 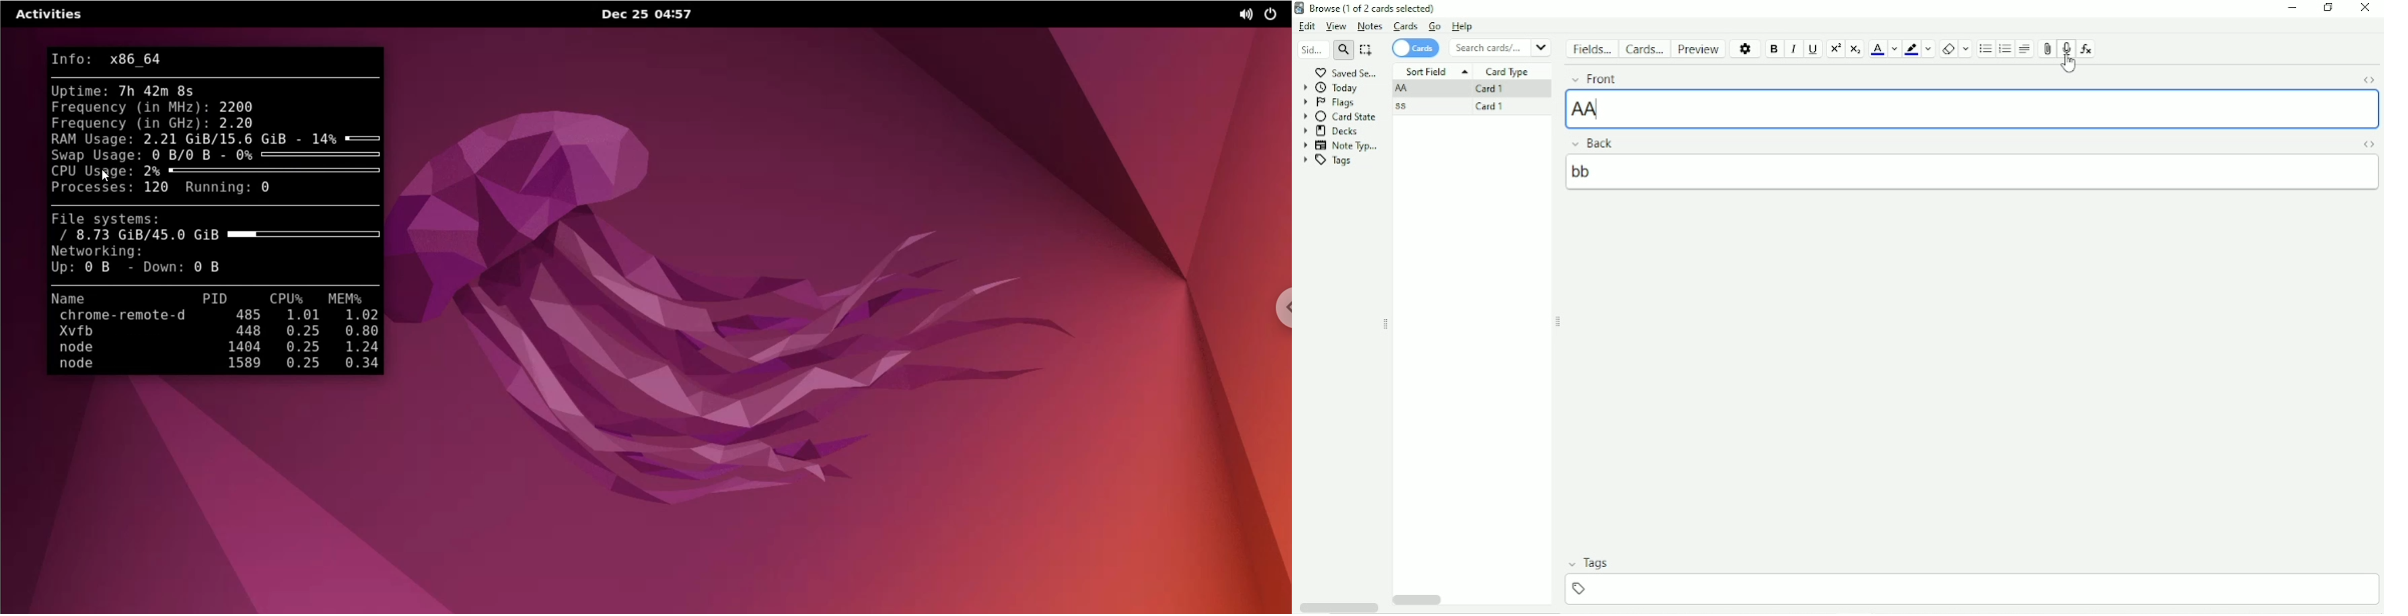 I want to click on Options, so click(x=1745, y=48).